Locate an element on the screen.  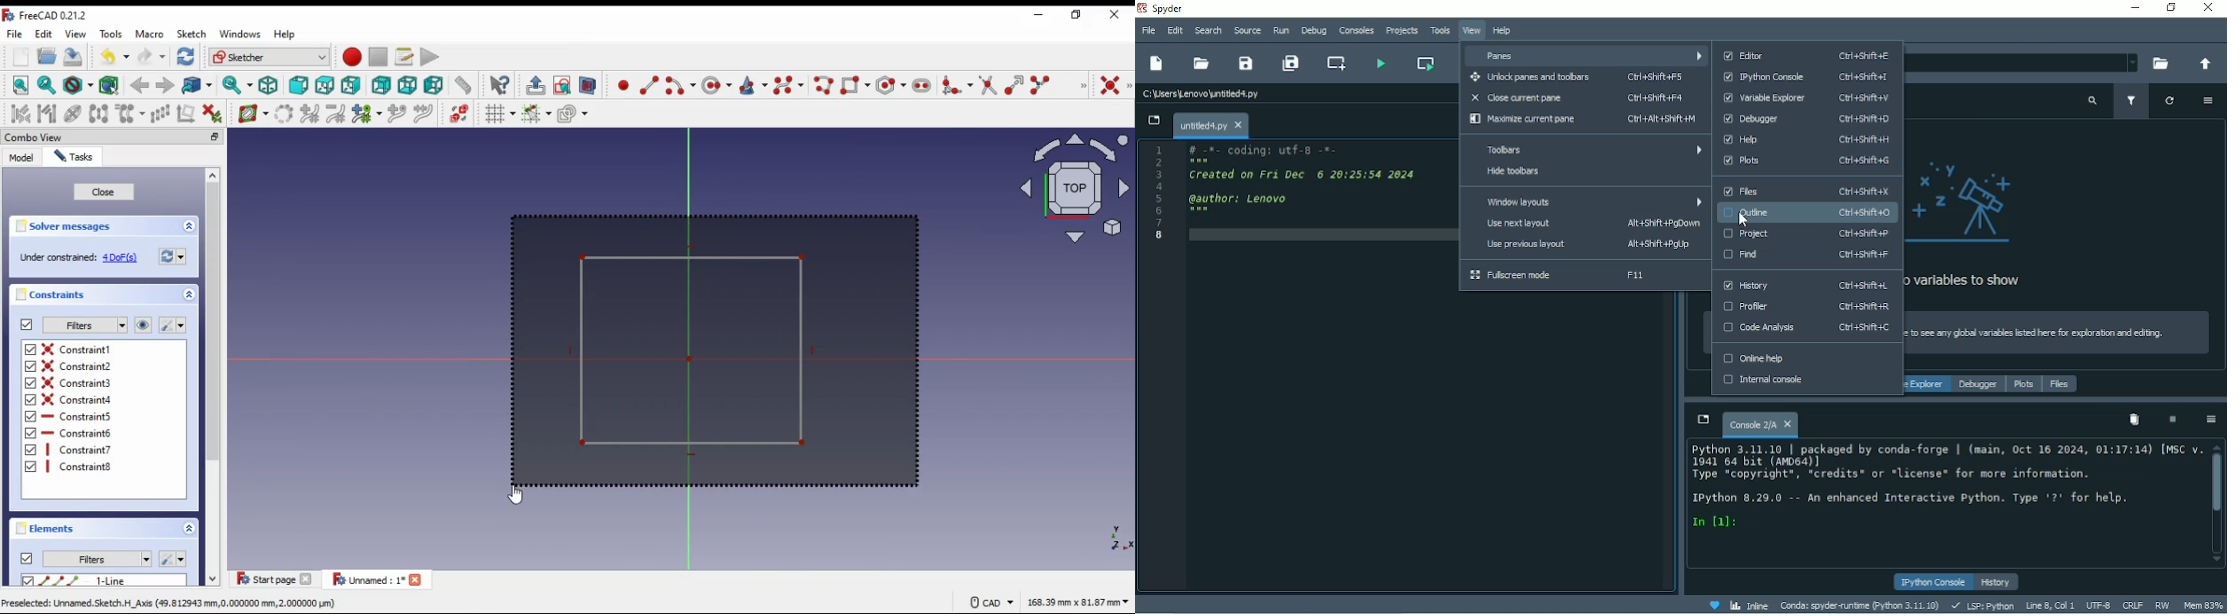
show hide internal geometry is located at coordinates (71, 114).